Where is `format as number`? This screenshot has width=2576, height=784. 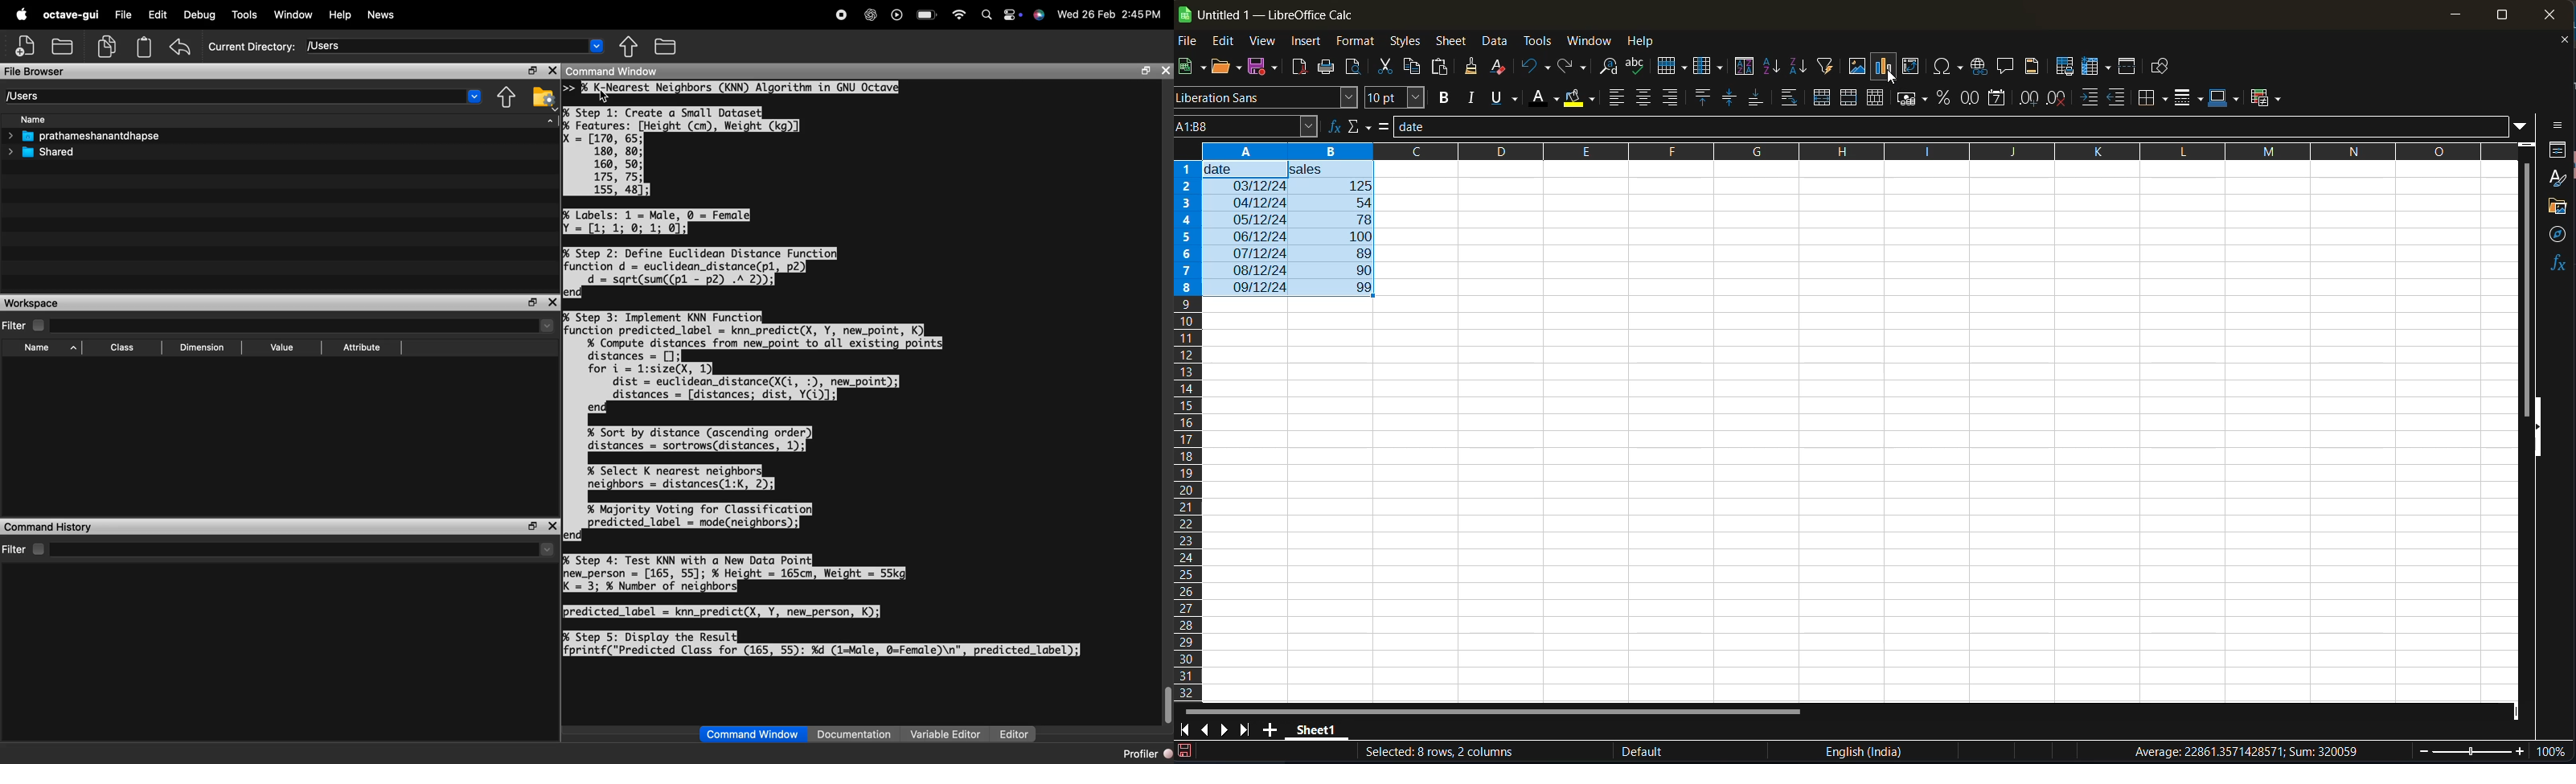 format as number is located at coordinates (1975, 98).